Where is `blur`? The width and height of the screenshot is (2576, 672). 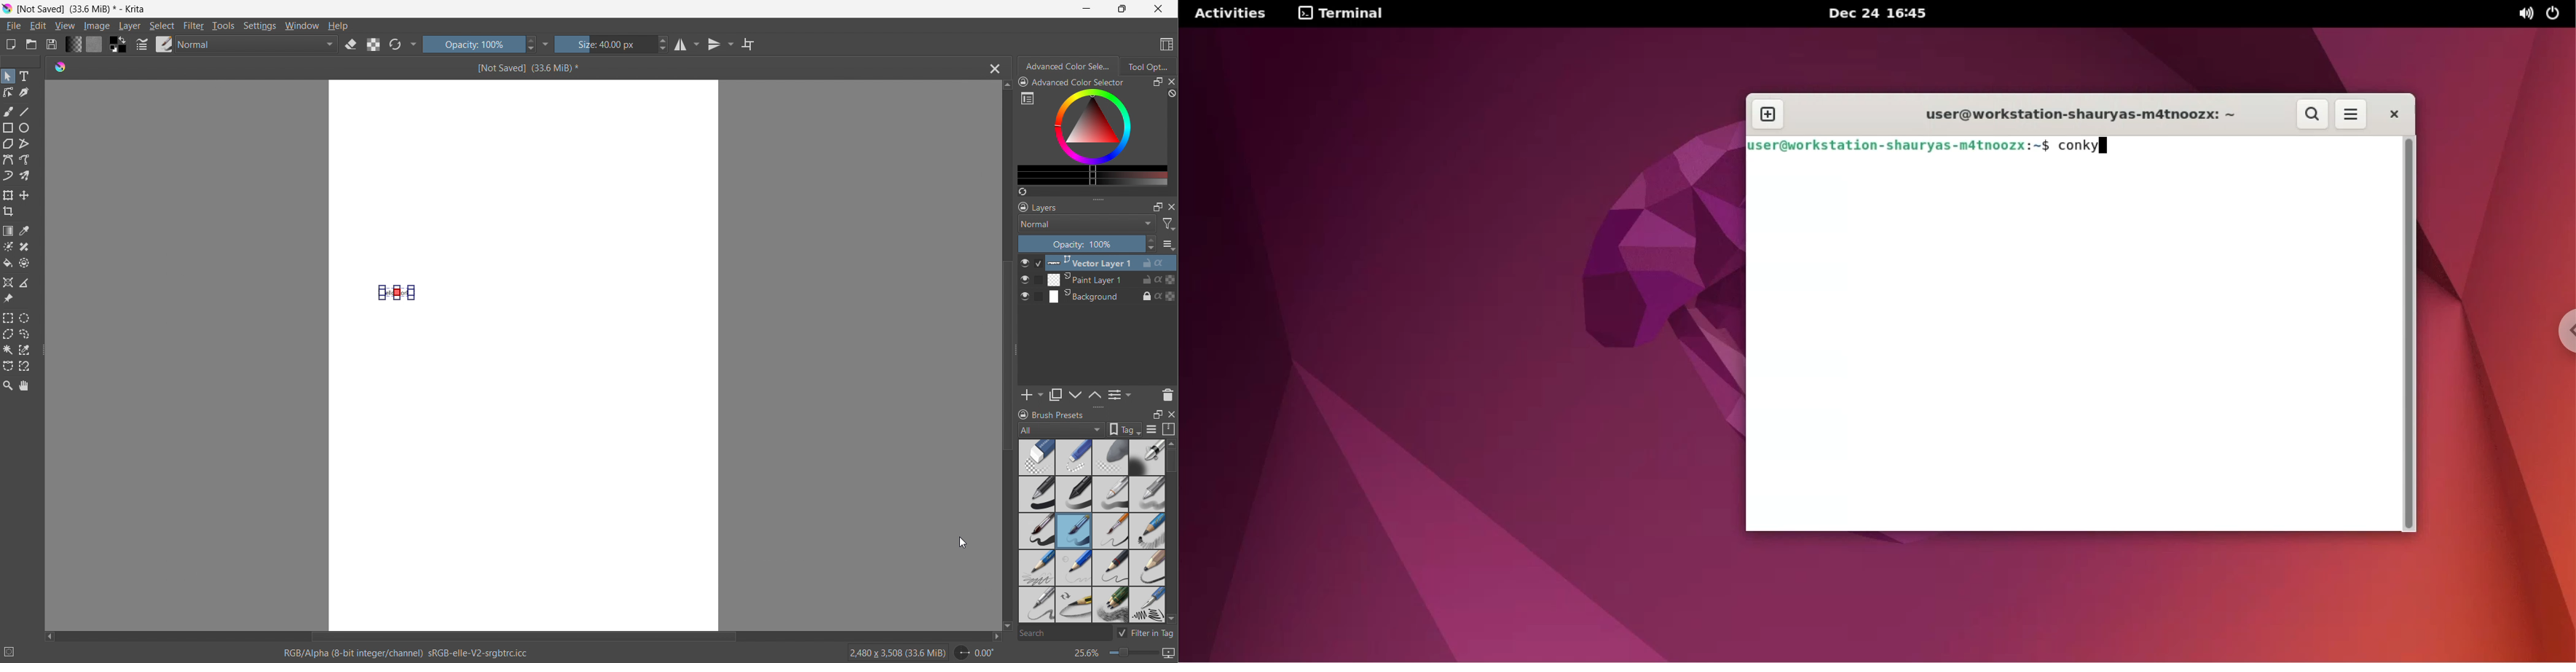
blur is located at coordinates (1110, 457).